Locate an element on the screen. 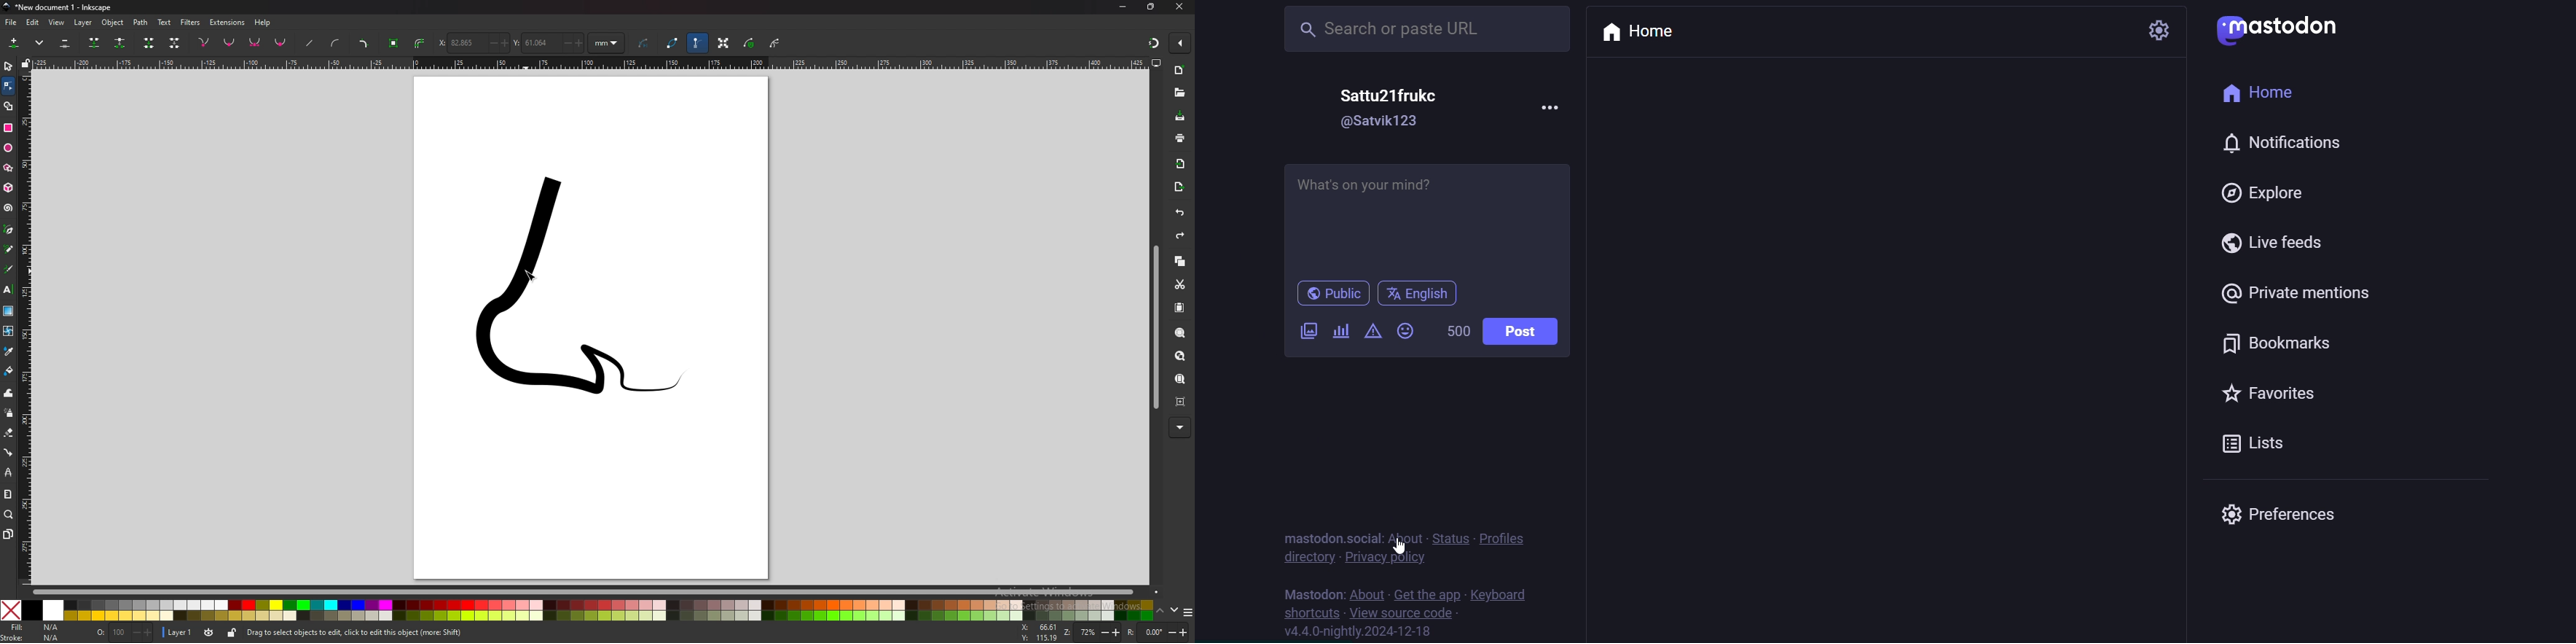  edit is located at coordinates (32, 22).